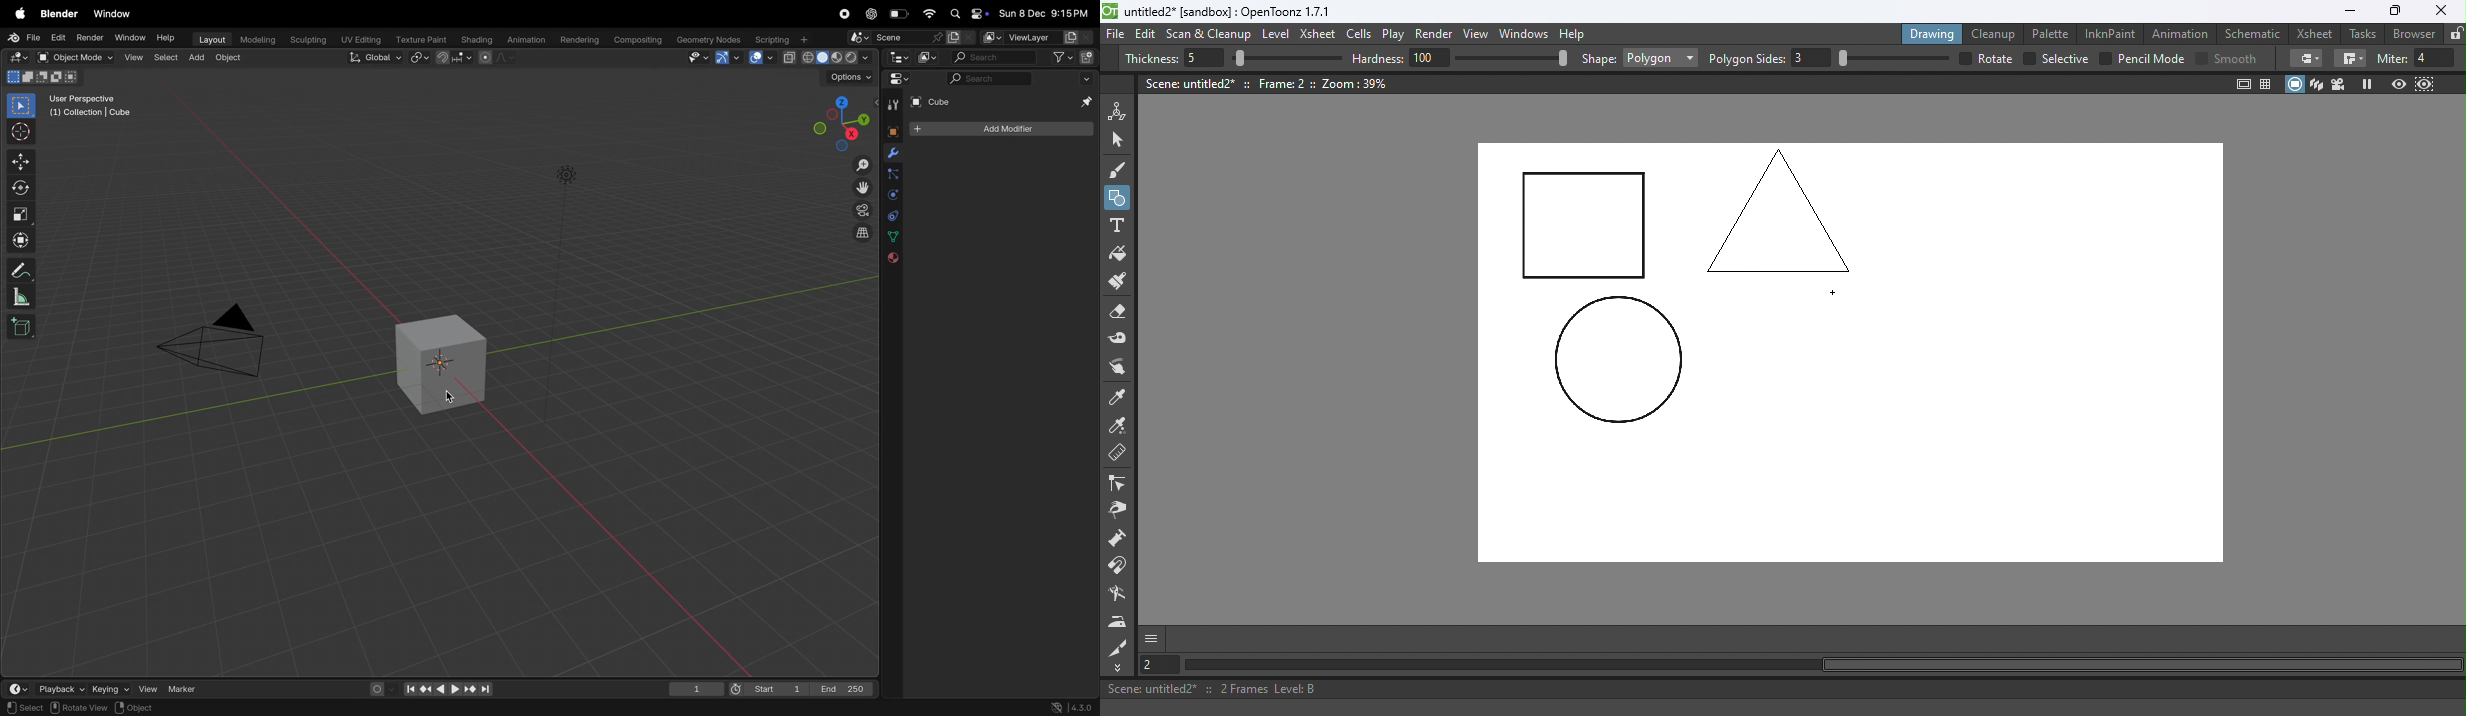 The image size is (2492, 728). Describe the element at coordinates (474, 38) in the screenshot. I see `shading` at that location.